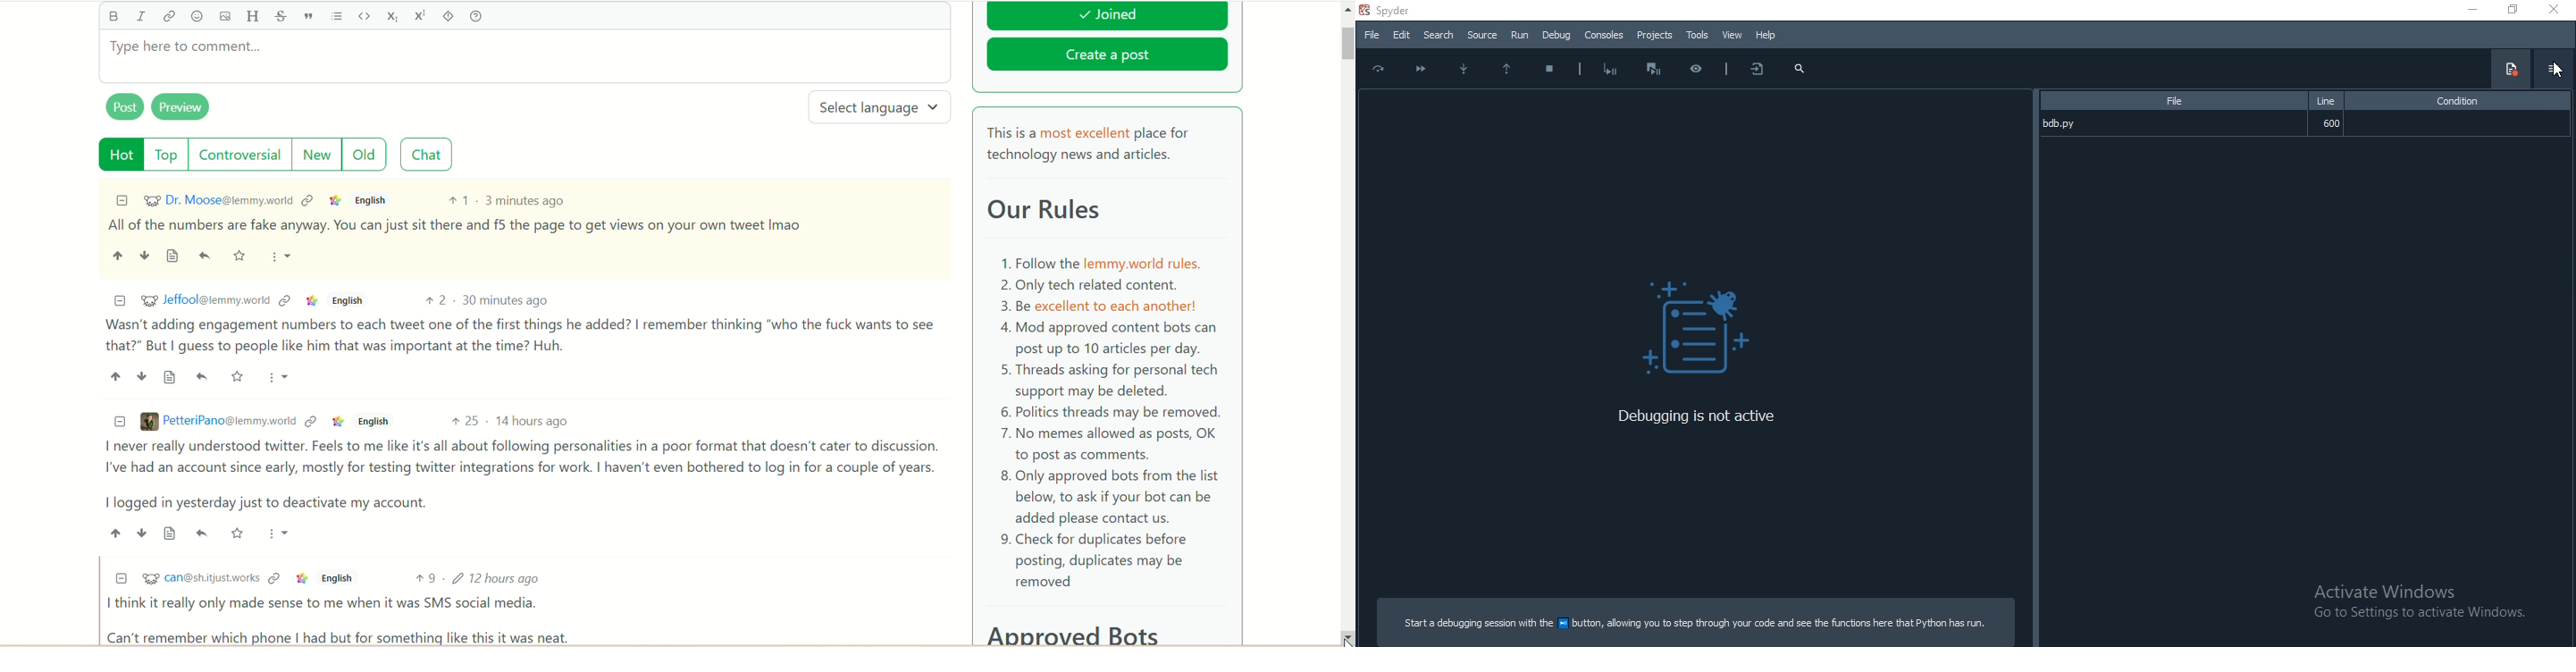 The image size is (2576, 672). I want to click on controversial, so click(240, 154).